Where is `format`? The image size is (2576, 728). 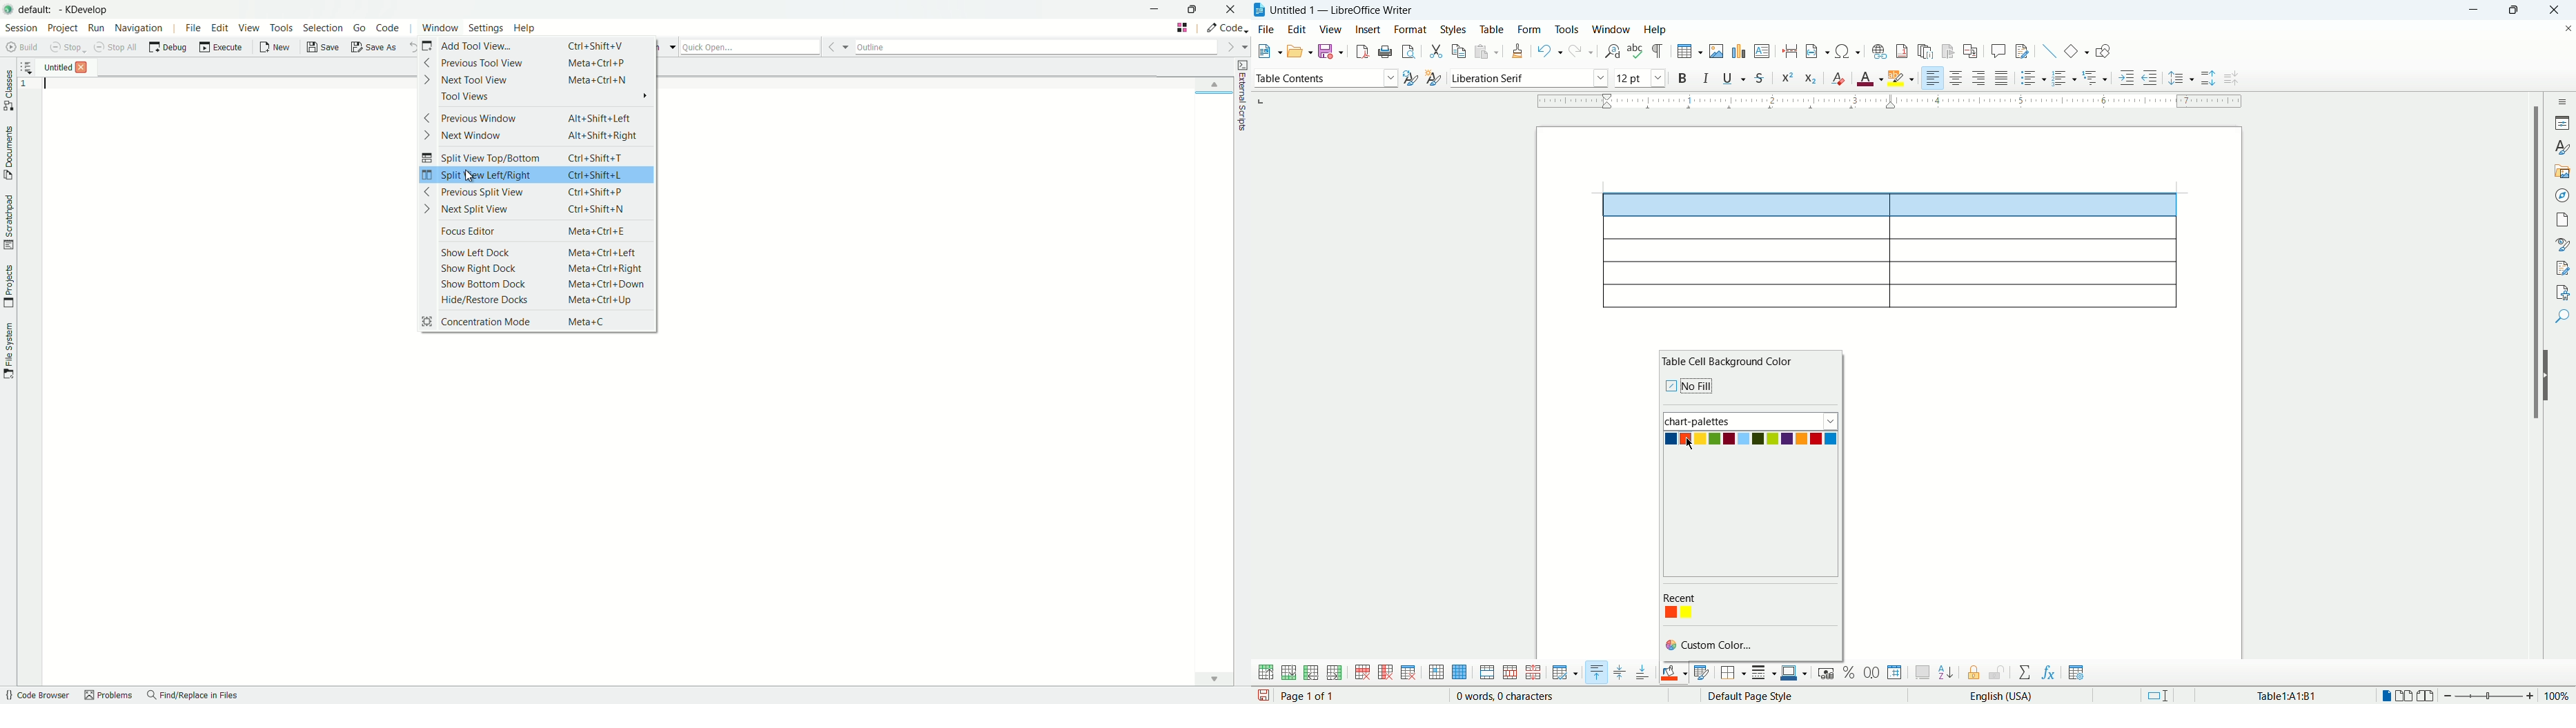
format is located at coordinates (1410, 29).